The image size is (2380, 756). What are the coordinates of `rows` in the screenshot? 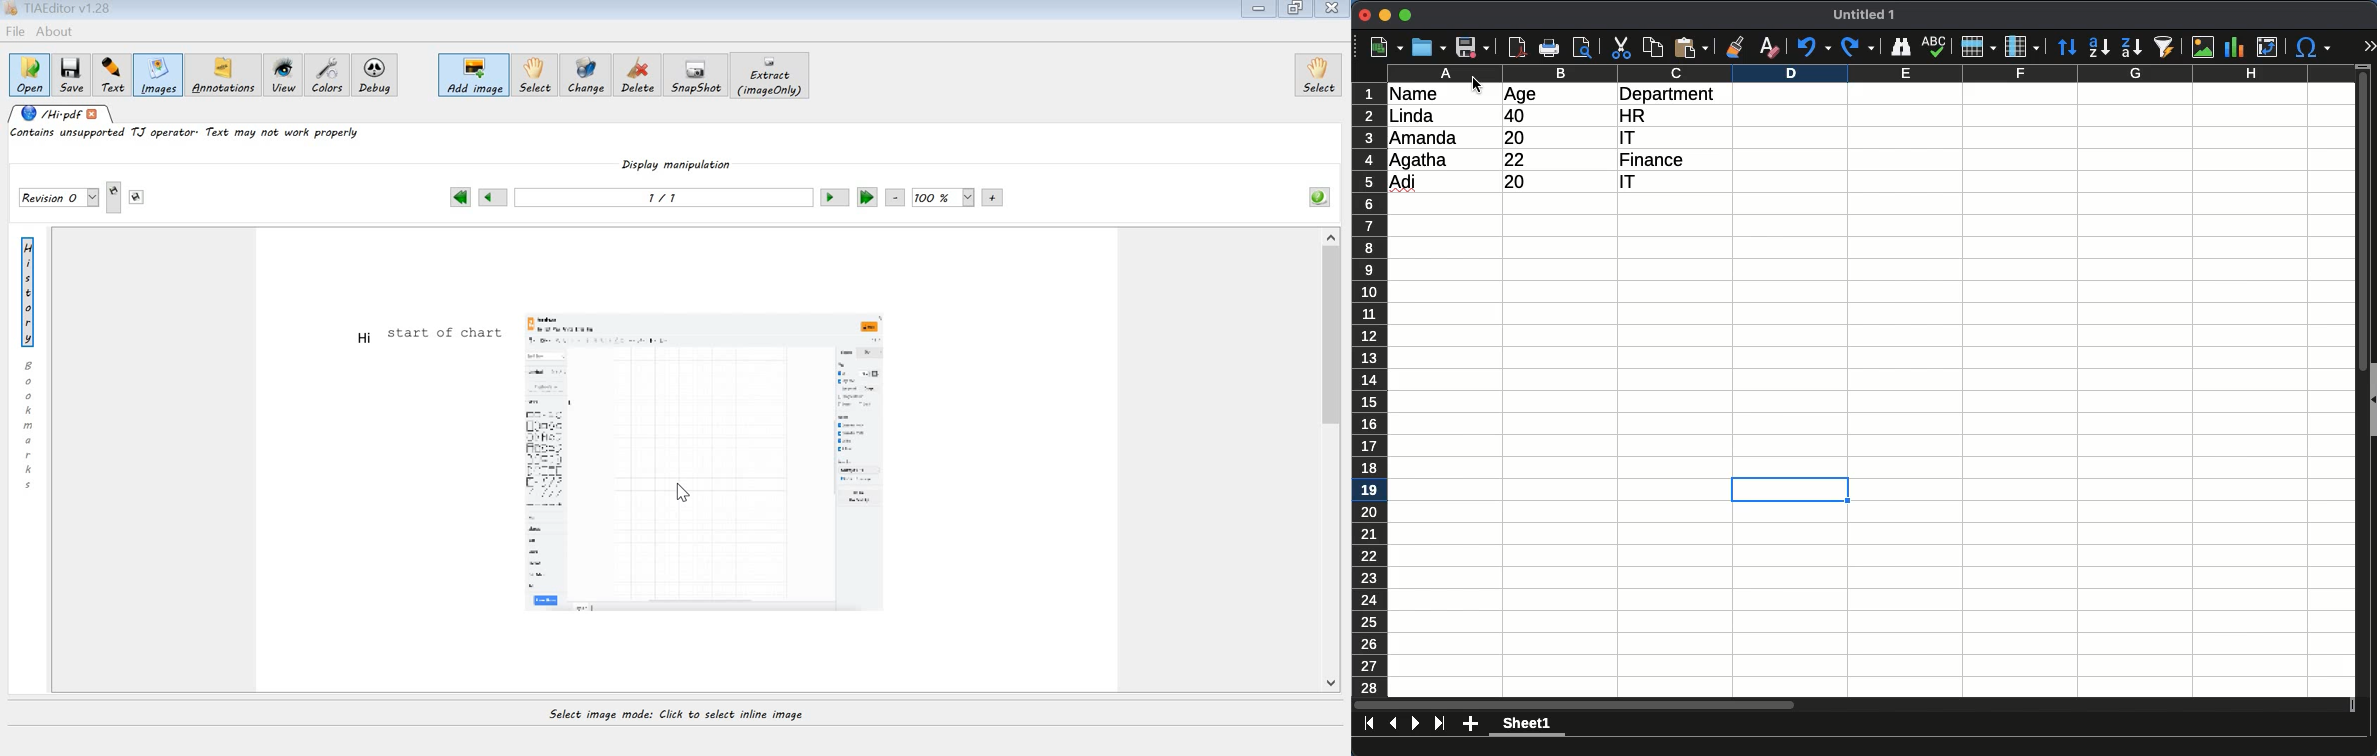 It's located at (1977, 47).